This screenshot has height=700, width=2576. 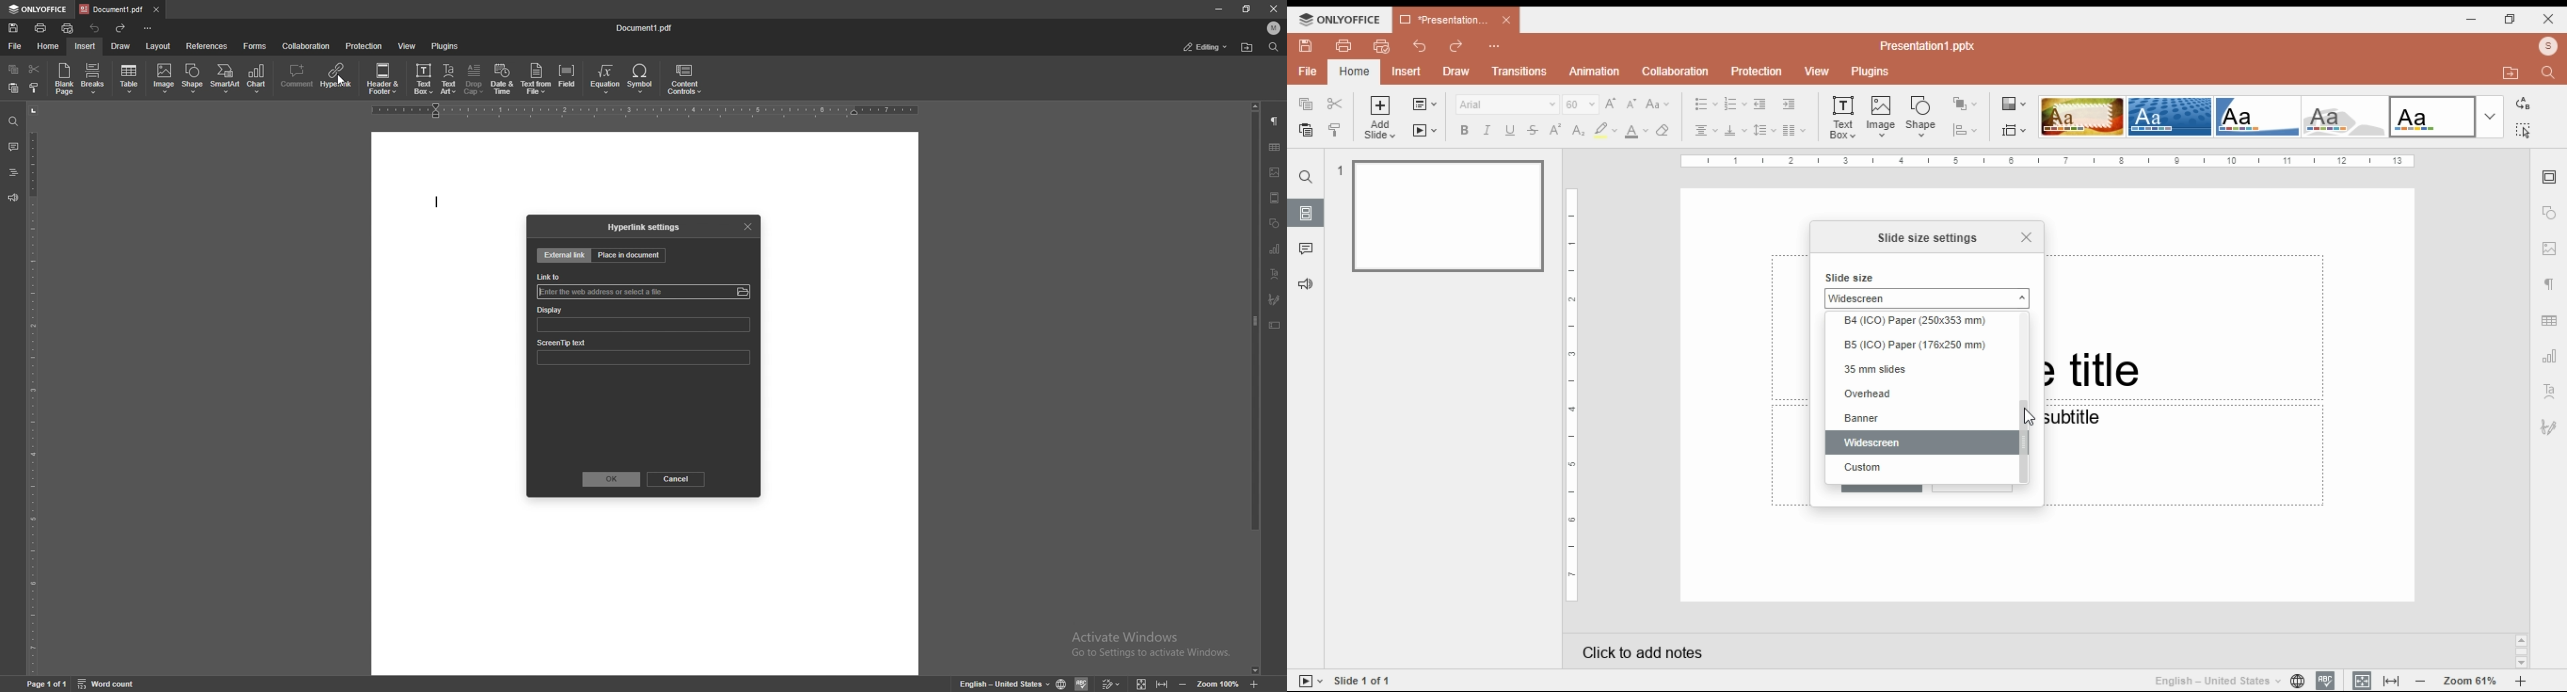 What do you see at coordinates (121, 46) in the screenshot?
I see `draw` at bounding box center [121, 46].